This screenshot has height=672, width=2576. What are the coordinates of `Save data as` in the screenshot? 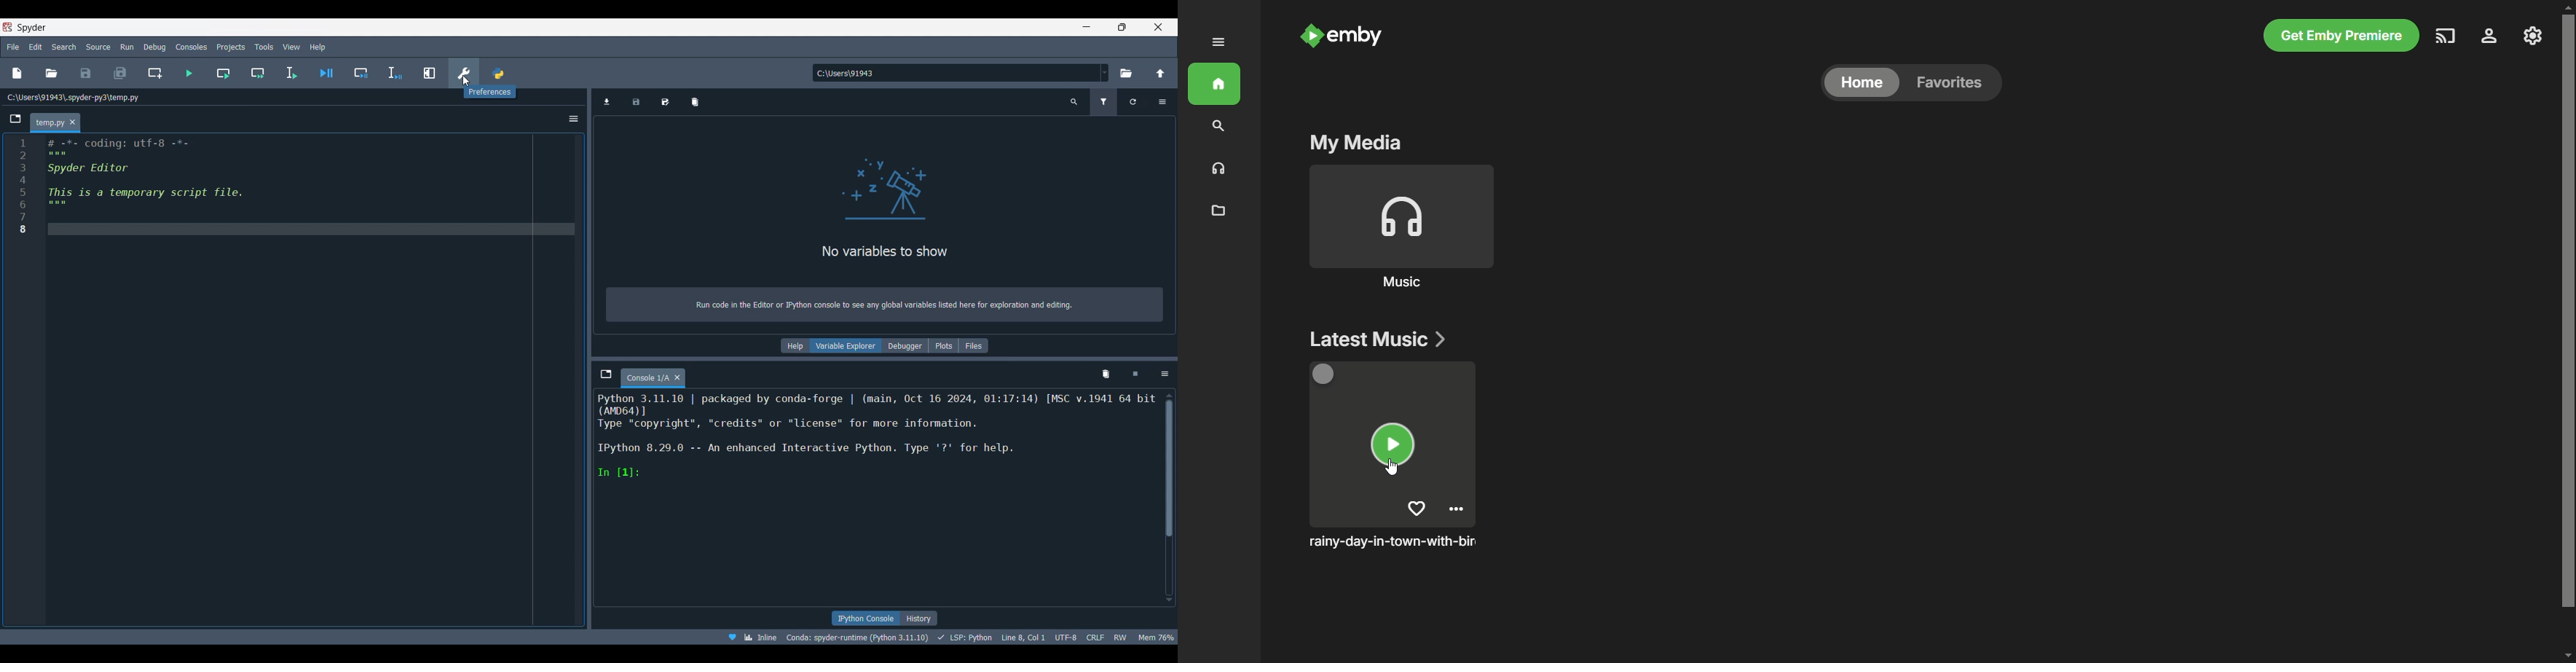 It's located at (665, 102).